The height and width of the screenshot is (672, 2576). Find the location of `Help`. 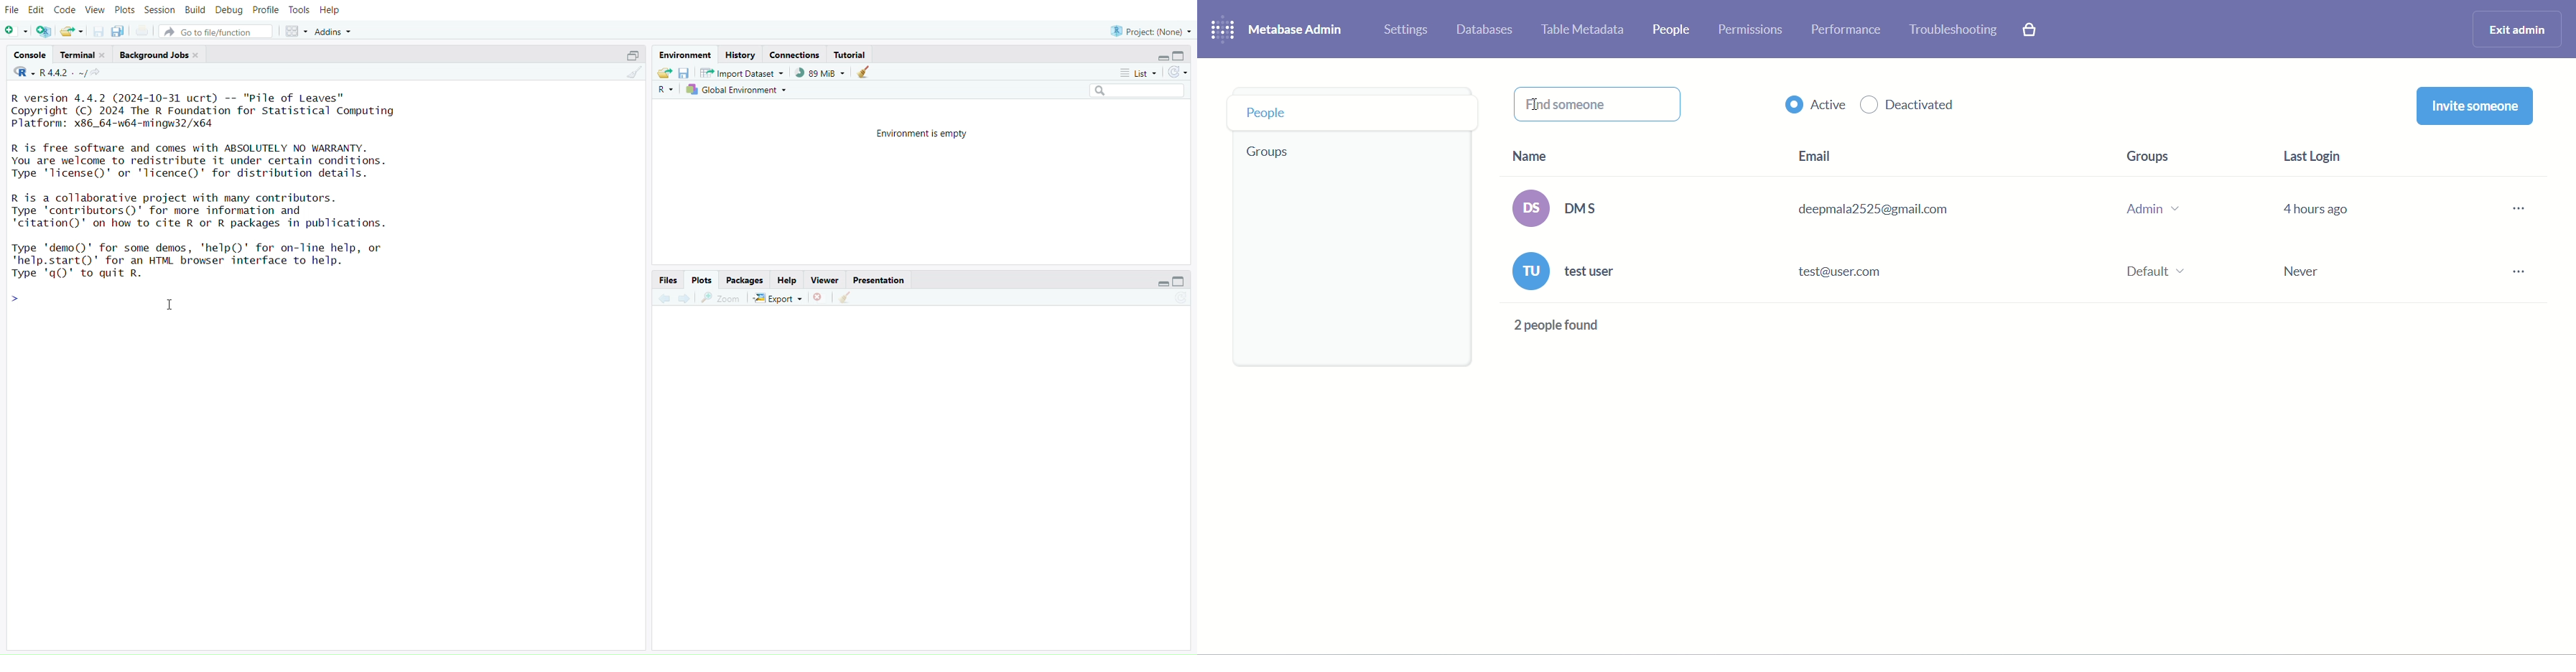

Help is located at coordinates (787, 279).